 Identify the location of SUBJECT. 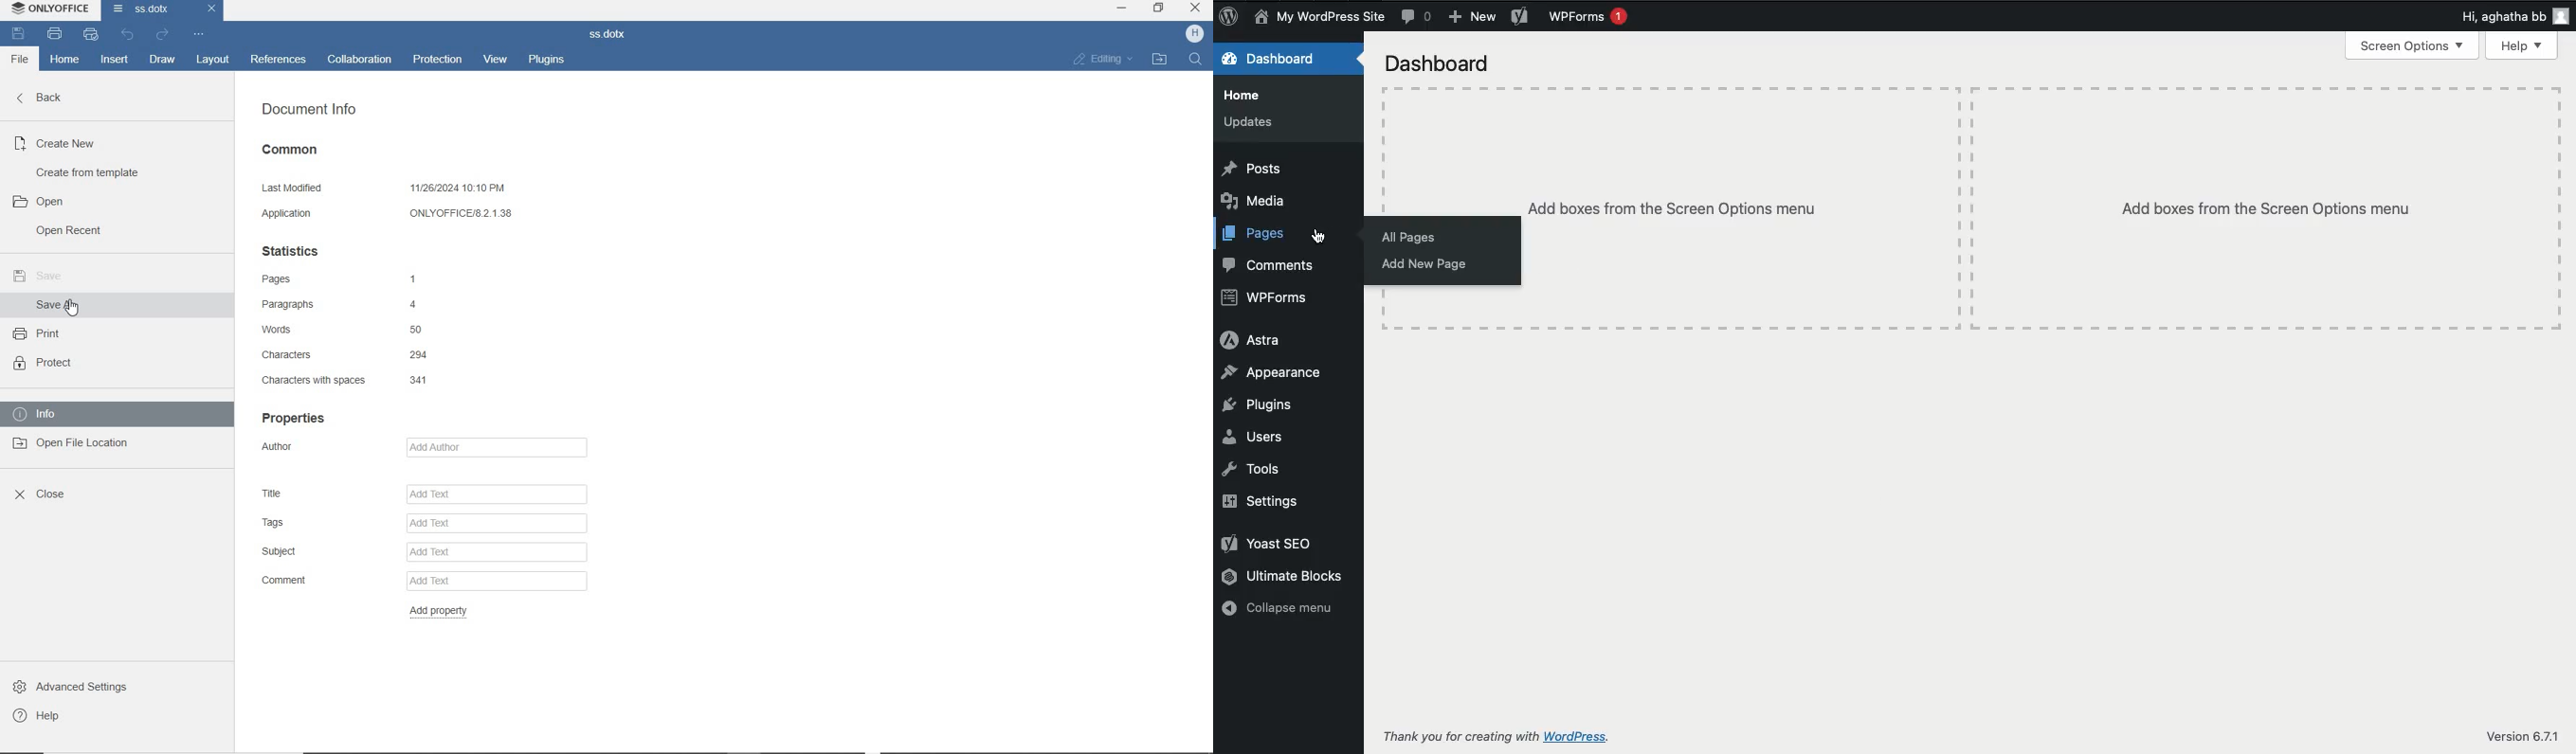
(423, 552).